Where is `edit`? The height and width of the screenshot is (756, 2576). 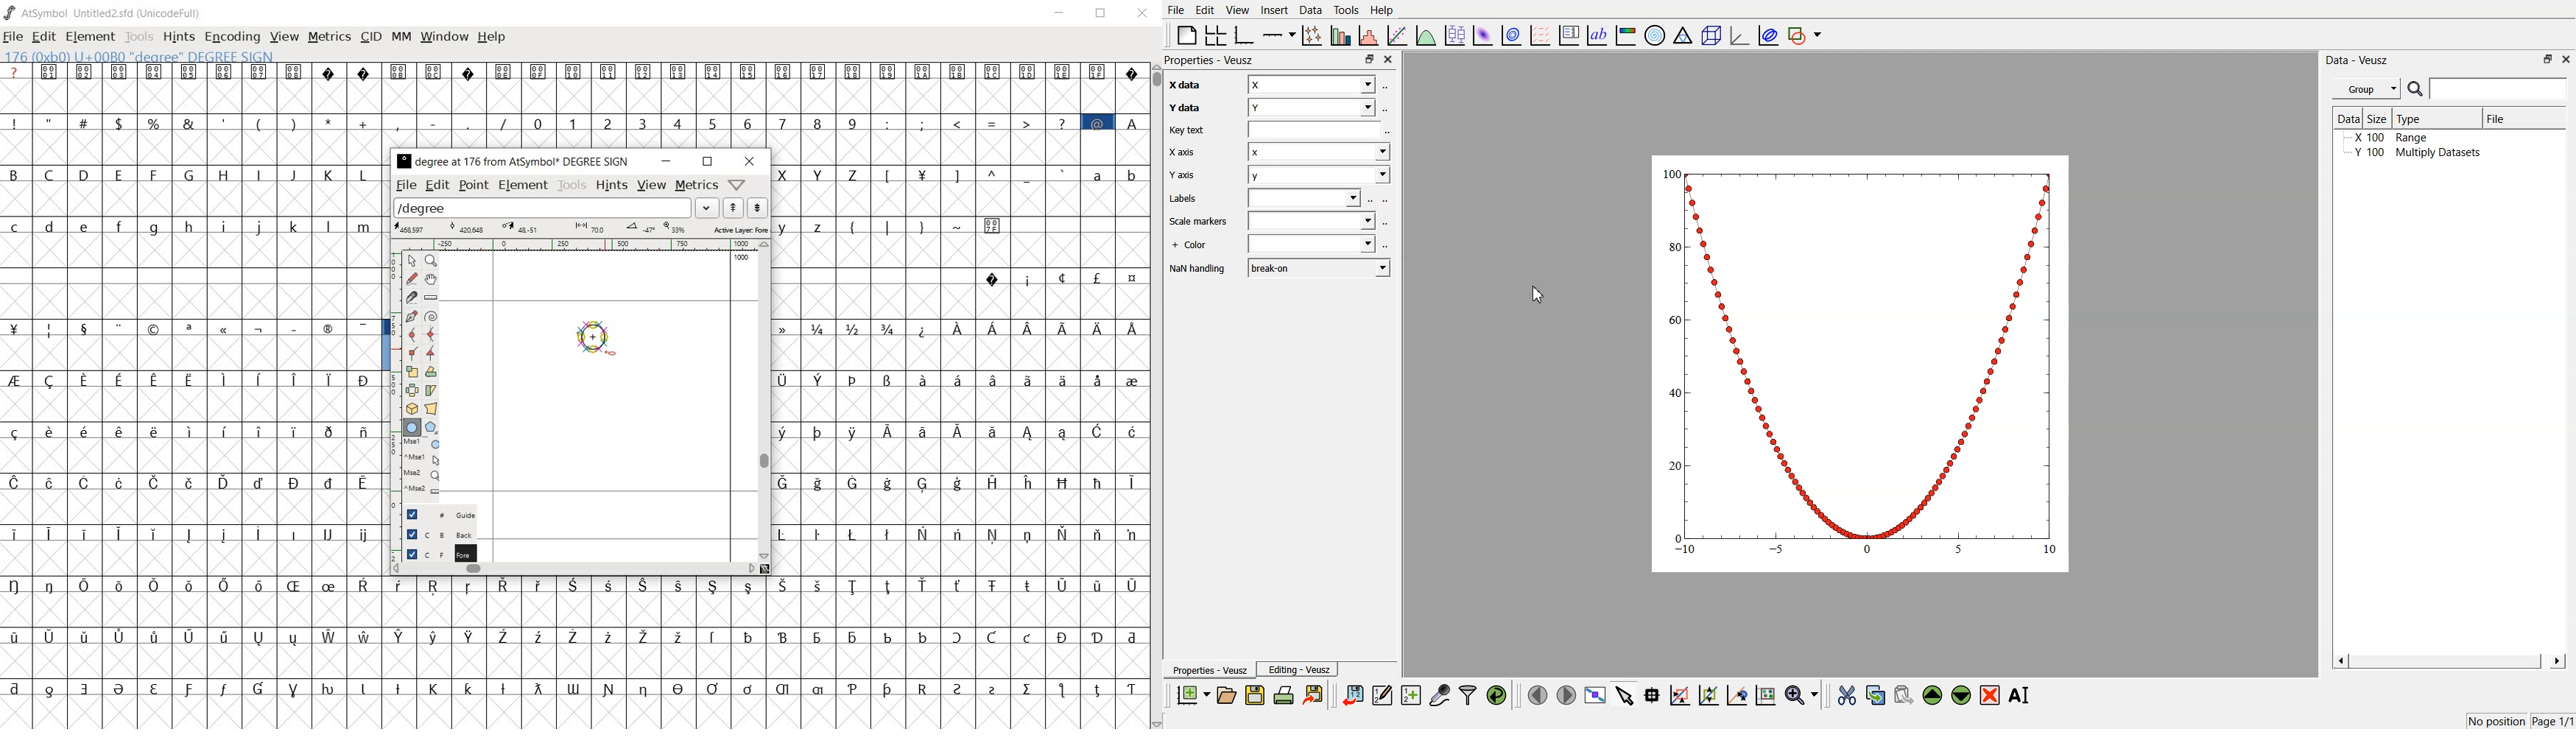
edit is located at coordinates (42, 38).